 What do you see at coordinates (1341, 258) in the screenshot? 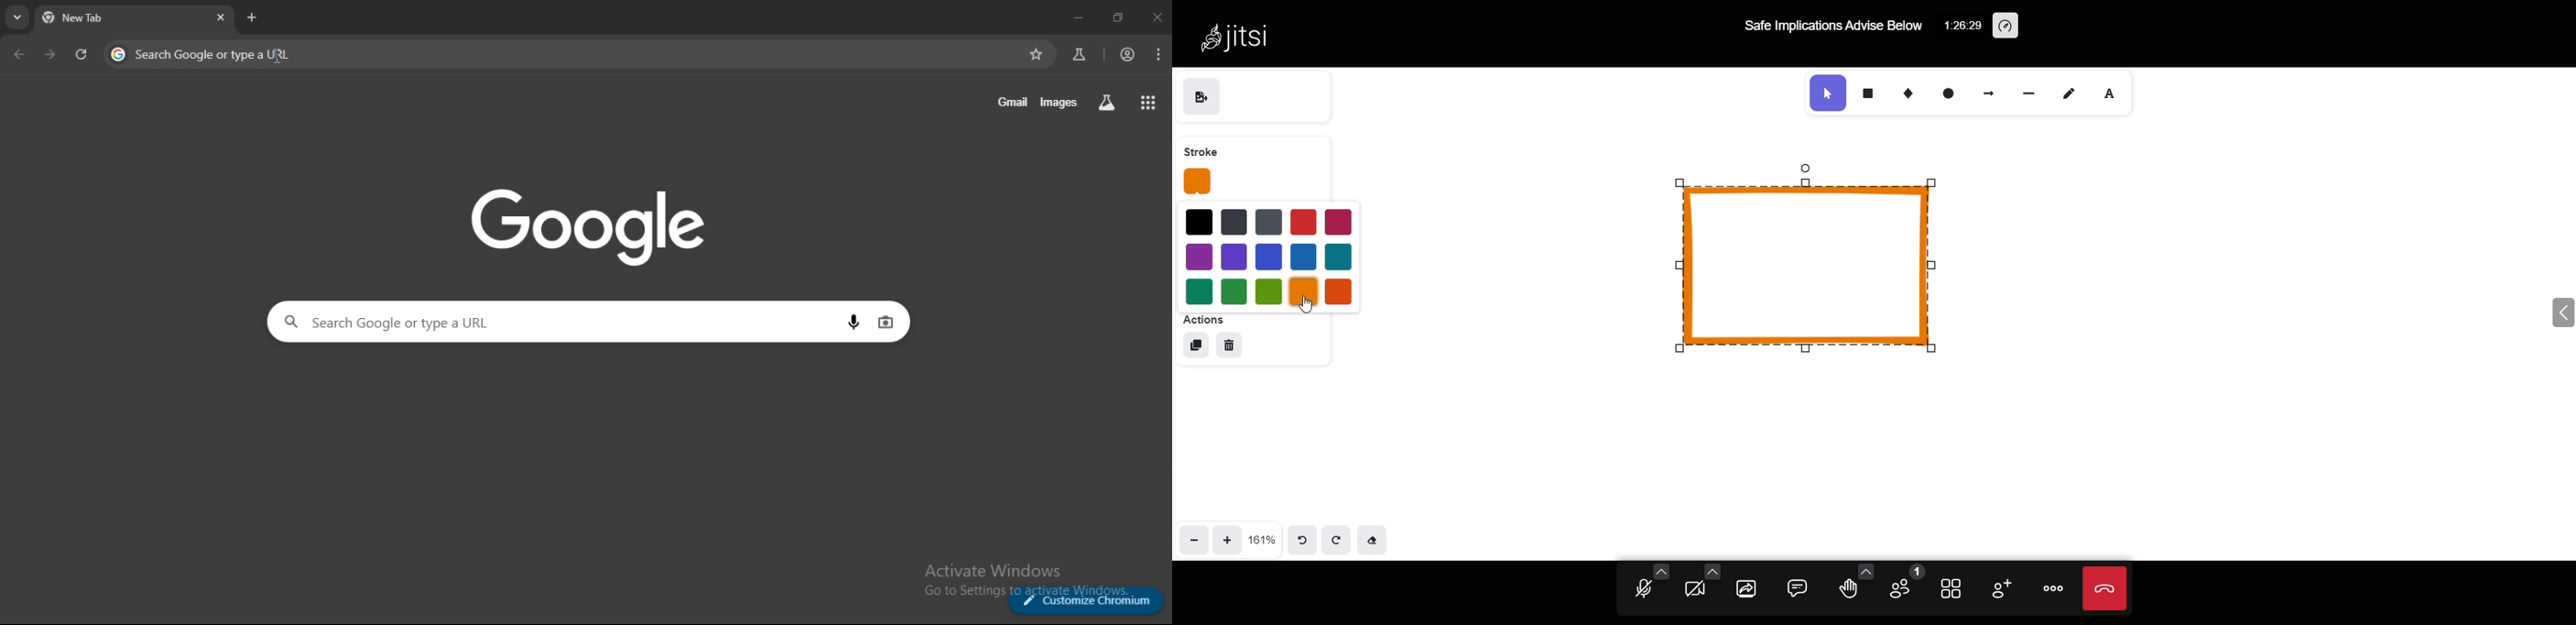
I see `blue 3` at bounding box center [1341, 258].